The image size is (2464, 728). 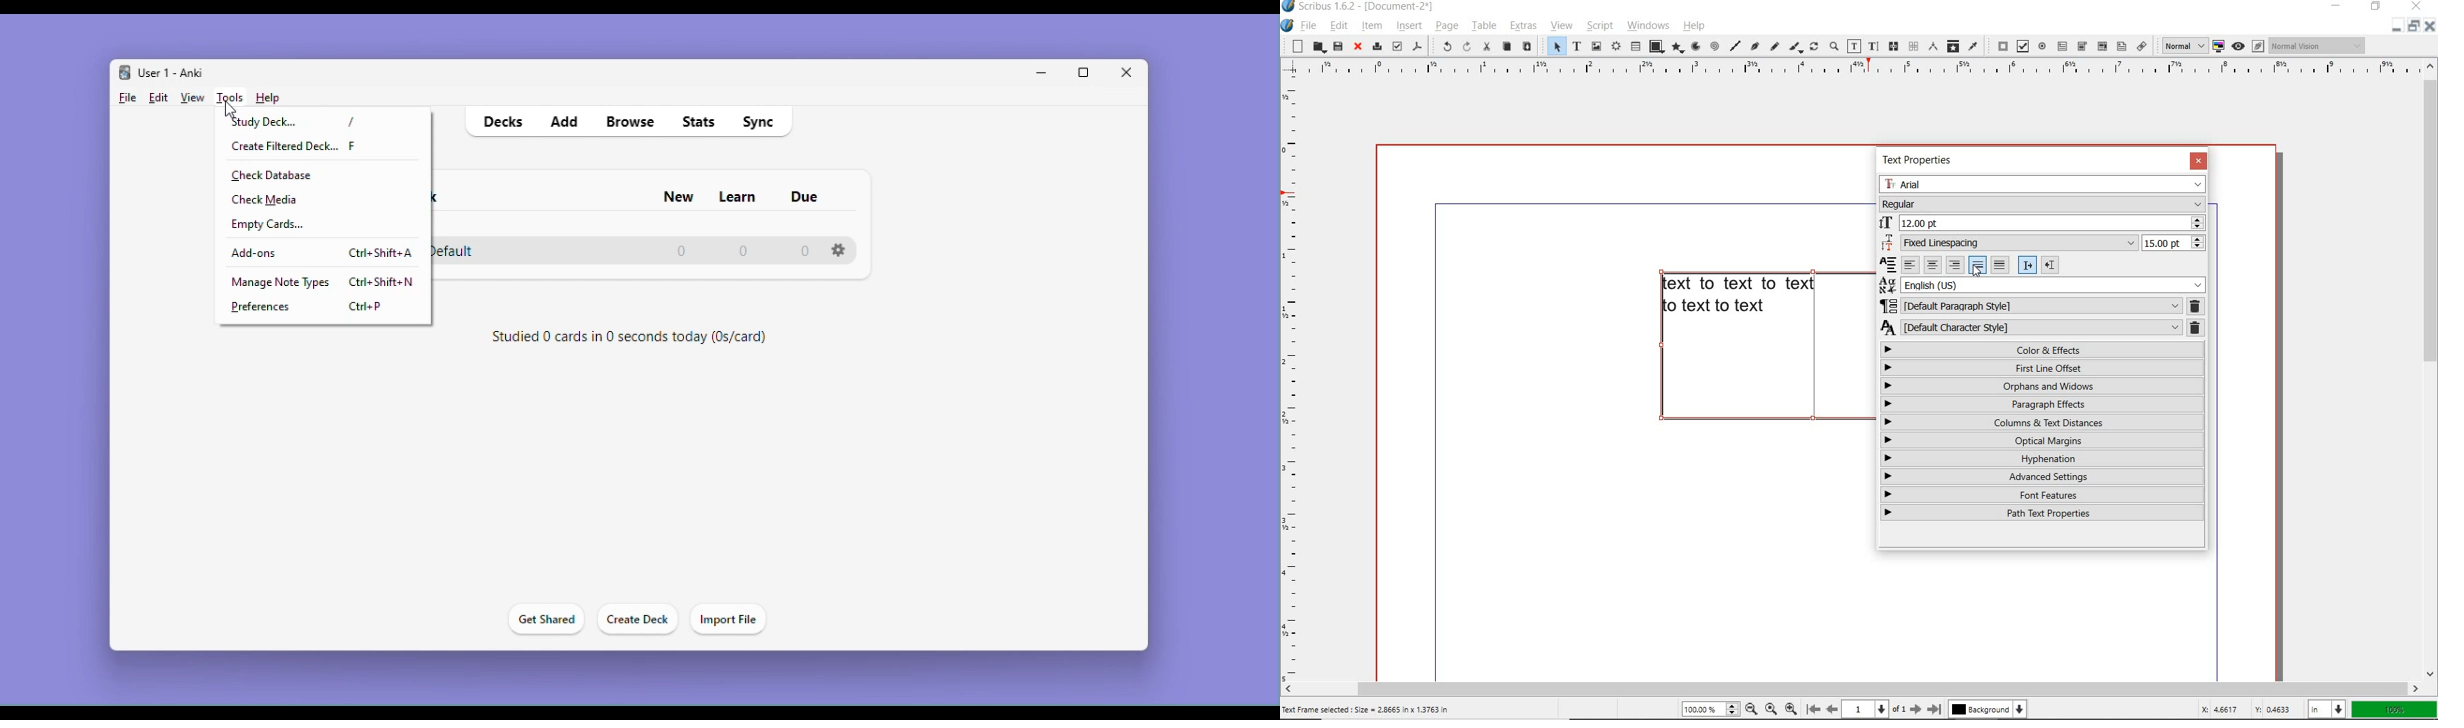 What do you see at coordinates (2032, 327) in the screenshot?
I see `CHARACTER STYLE` at bounding box center [2032, 327].